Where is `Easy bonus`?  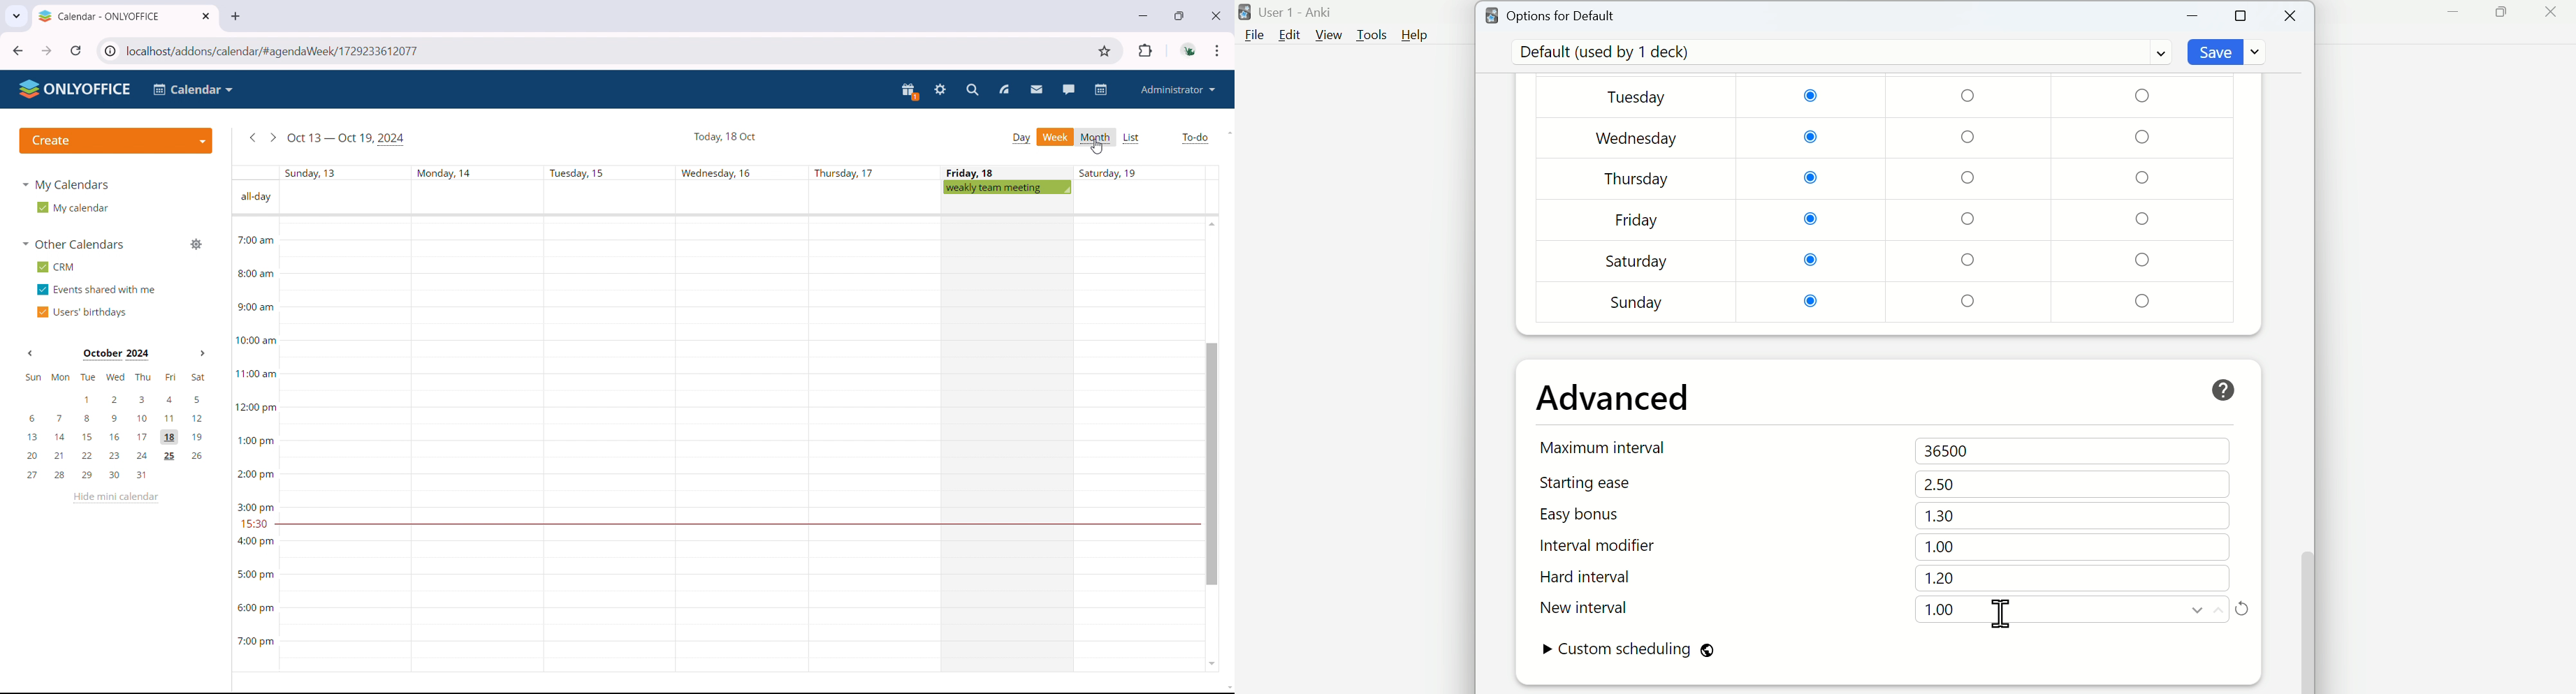
Easy bonus is located at coordinates (1603, 514).